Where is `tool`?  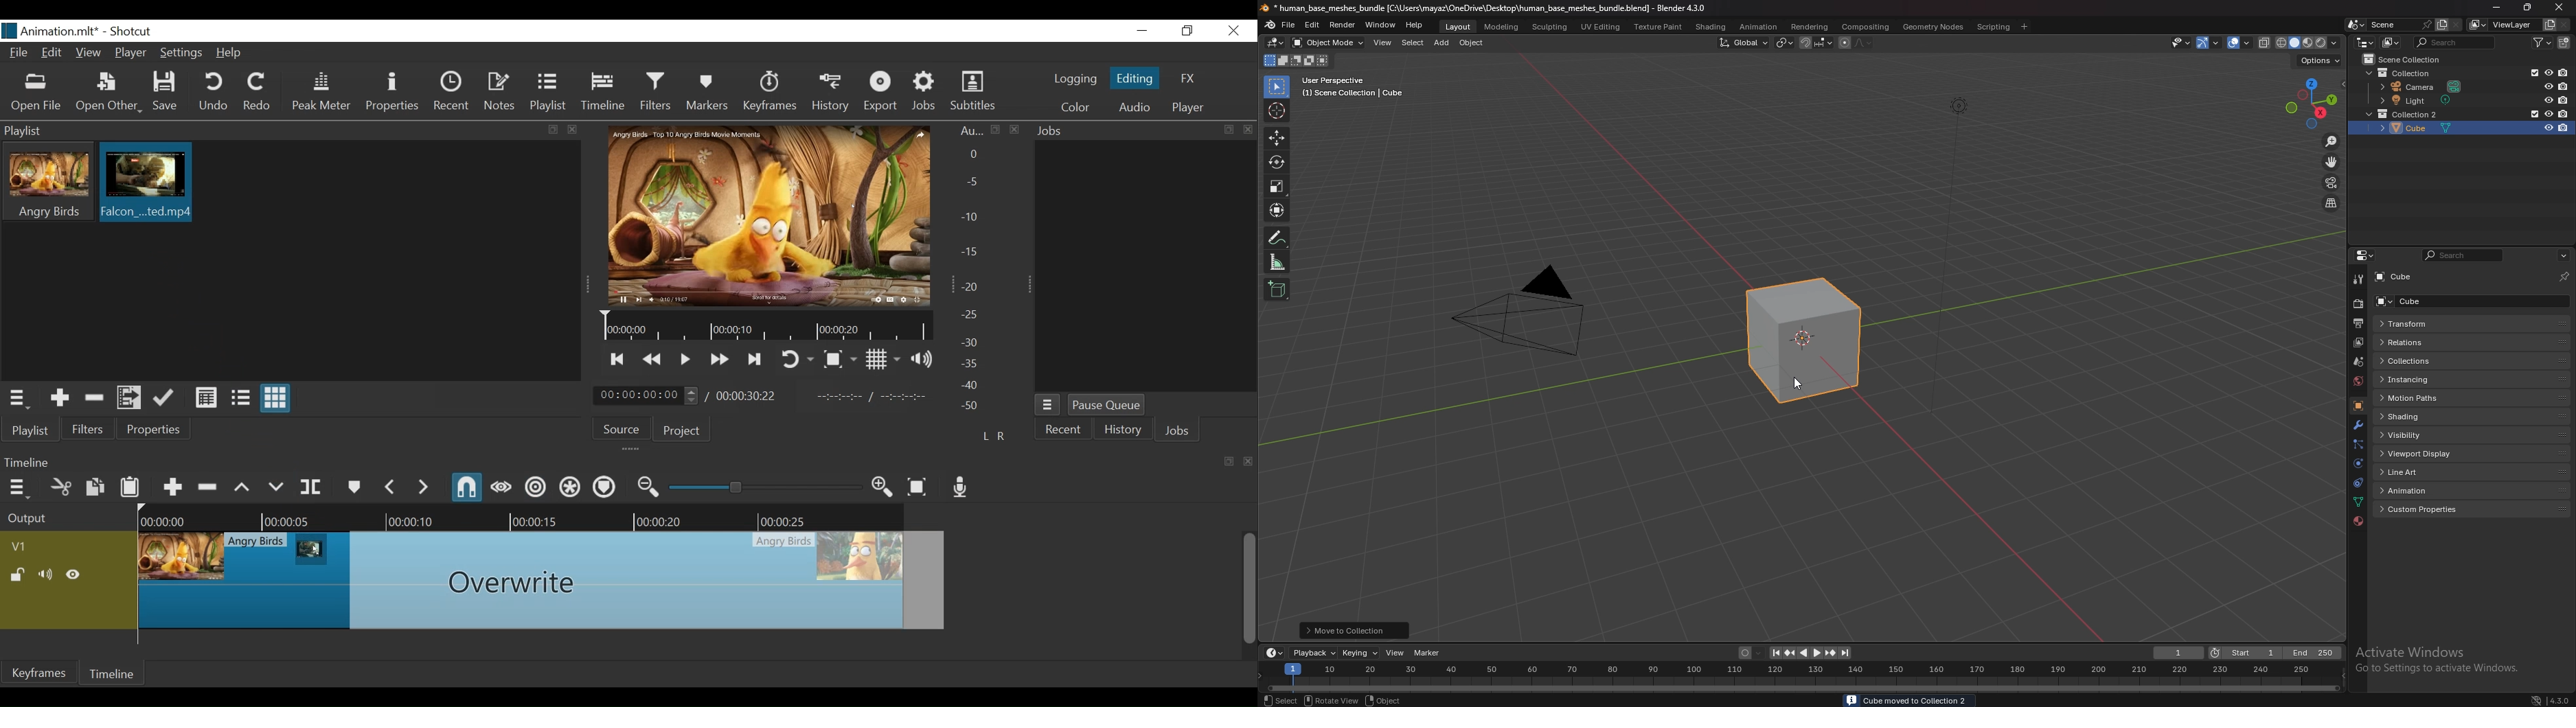
tool is located at coordinates (2359, 279).